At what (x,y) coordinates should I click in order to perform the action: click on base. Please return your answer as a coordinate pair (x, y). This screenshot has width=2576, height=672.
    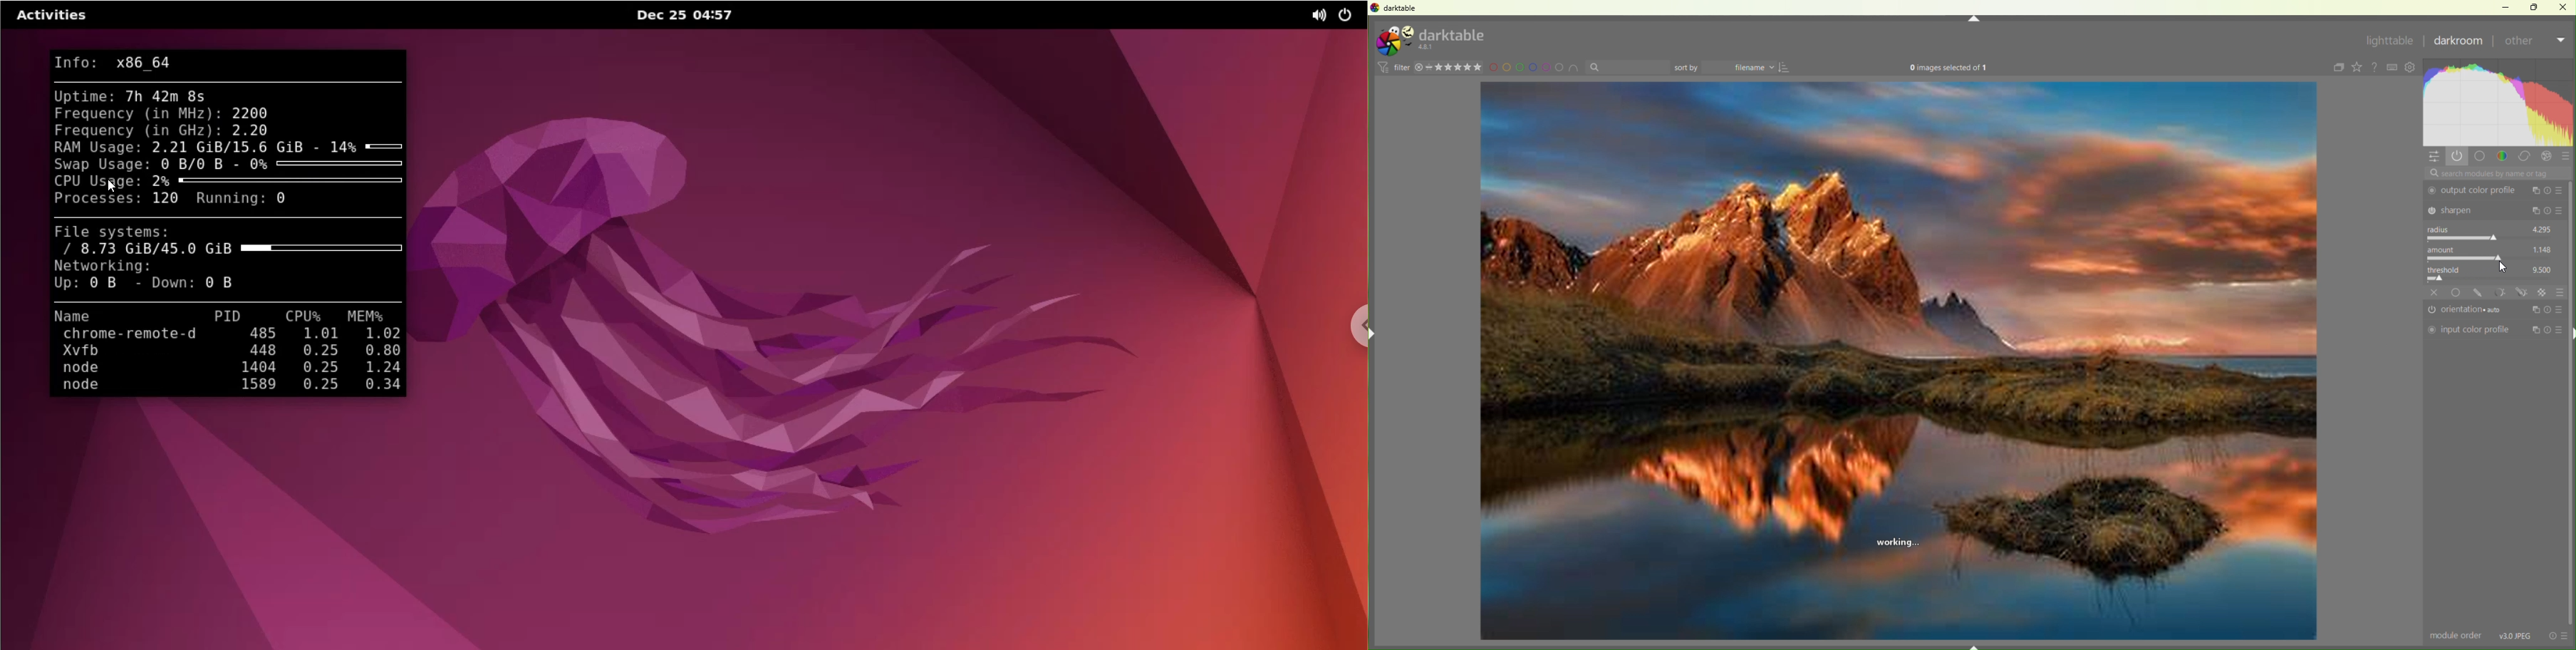
    Looking at the image, I should click on (2457, 292).